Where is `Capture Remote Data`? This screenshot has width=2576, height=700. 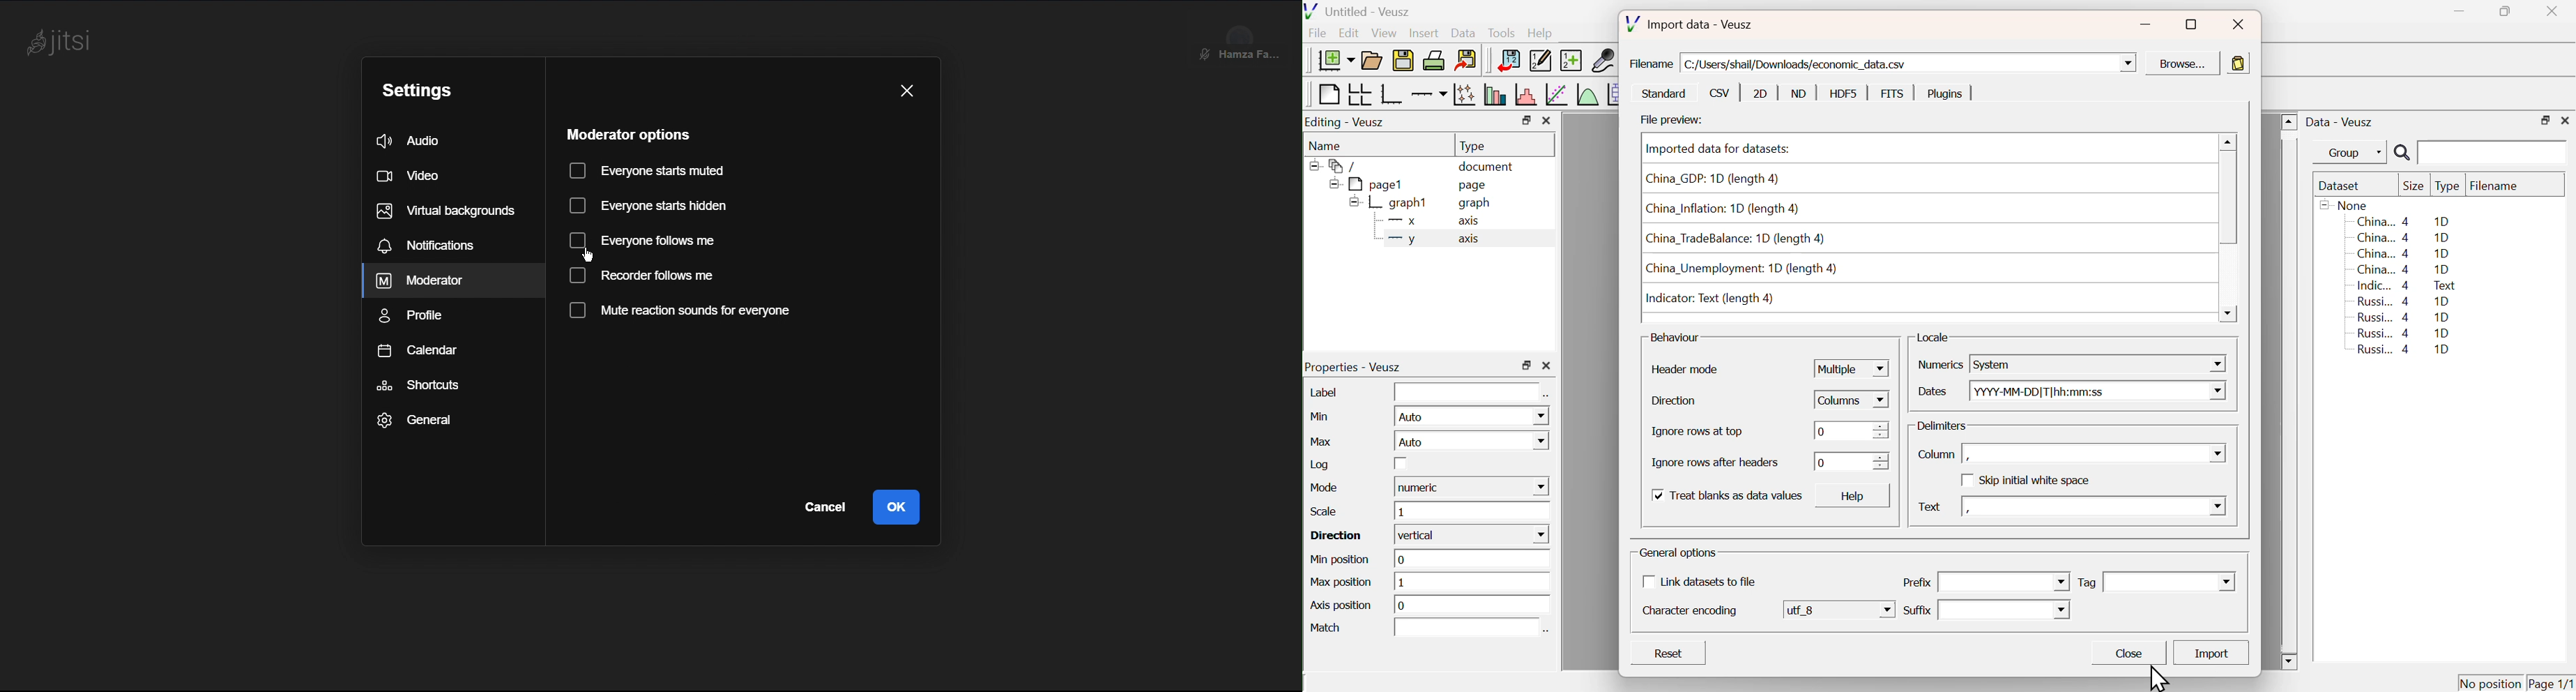
Capture Remote Data is located at coordinates (1604, 59).